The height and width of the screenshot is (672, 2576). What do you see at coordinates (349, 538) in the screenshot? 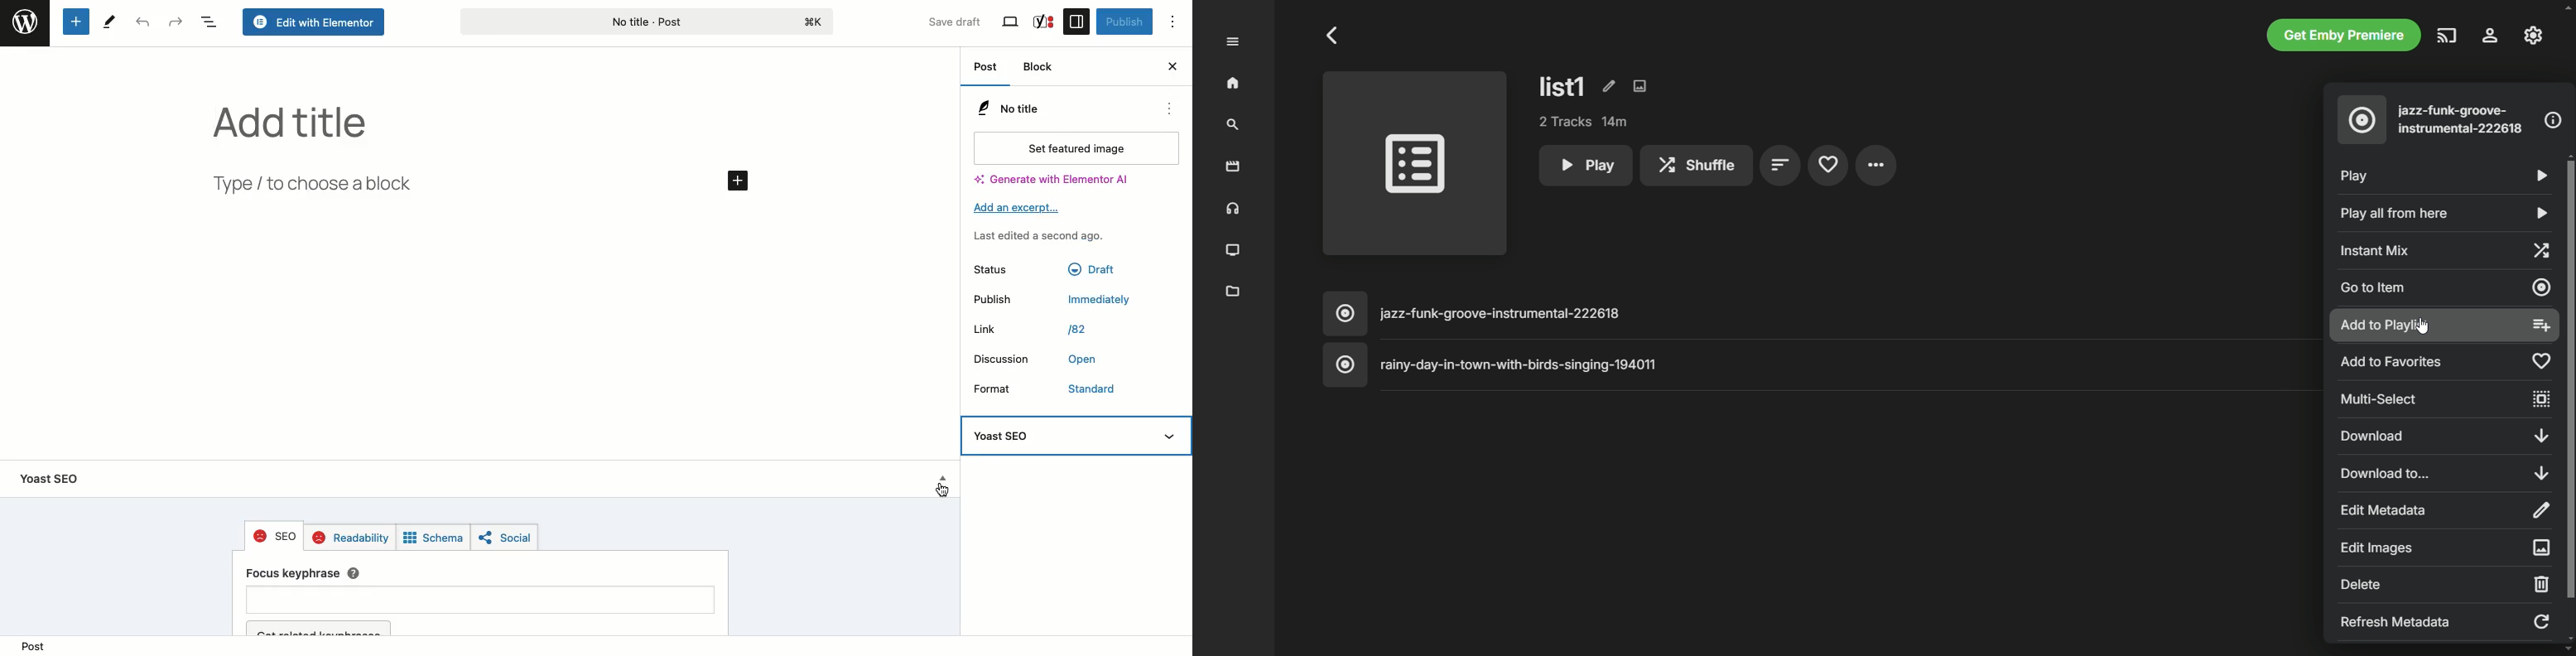
I see `Readability` at bounding box center [349, 538].